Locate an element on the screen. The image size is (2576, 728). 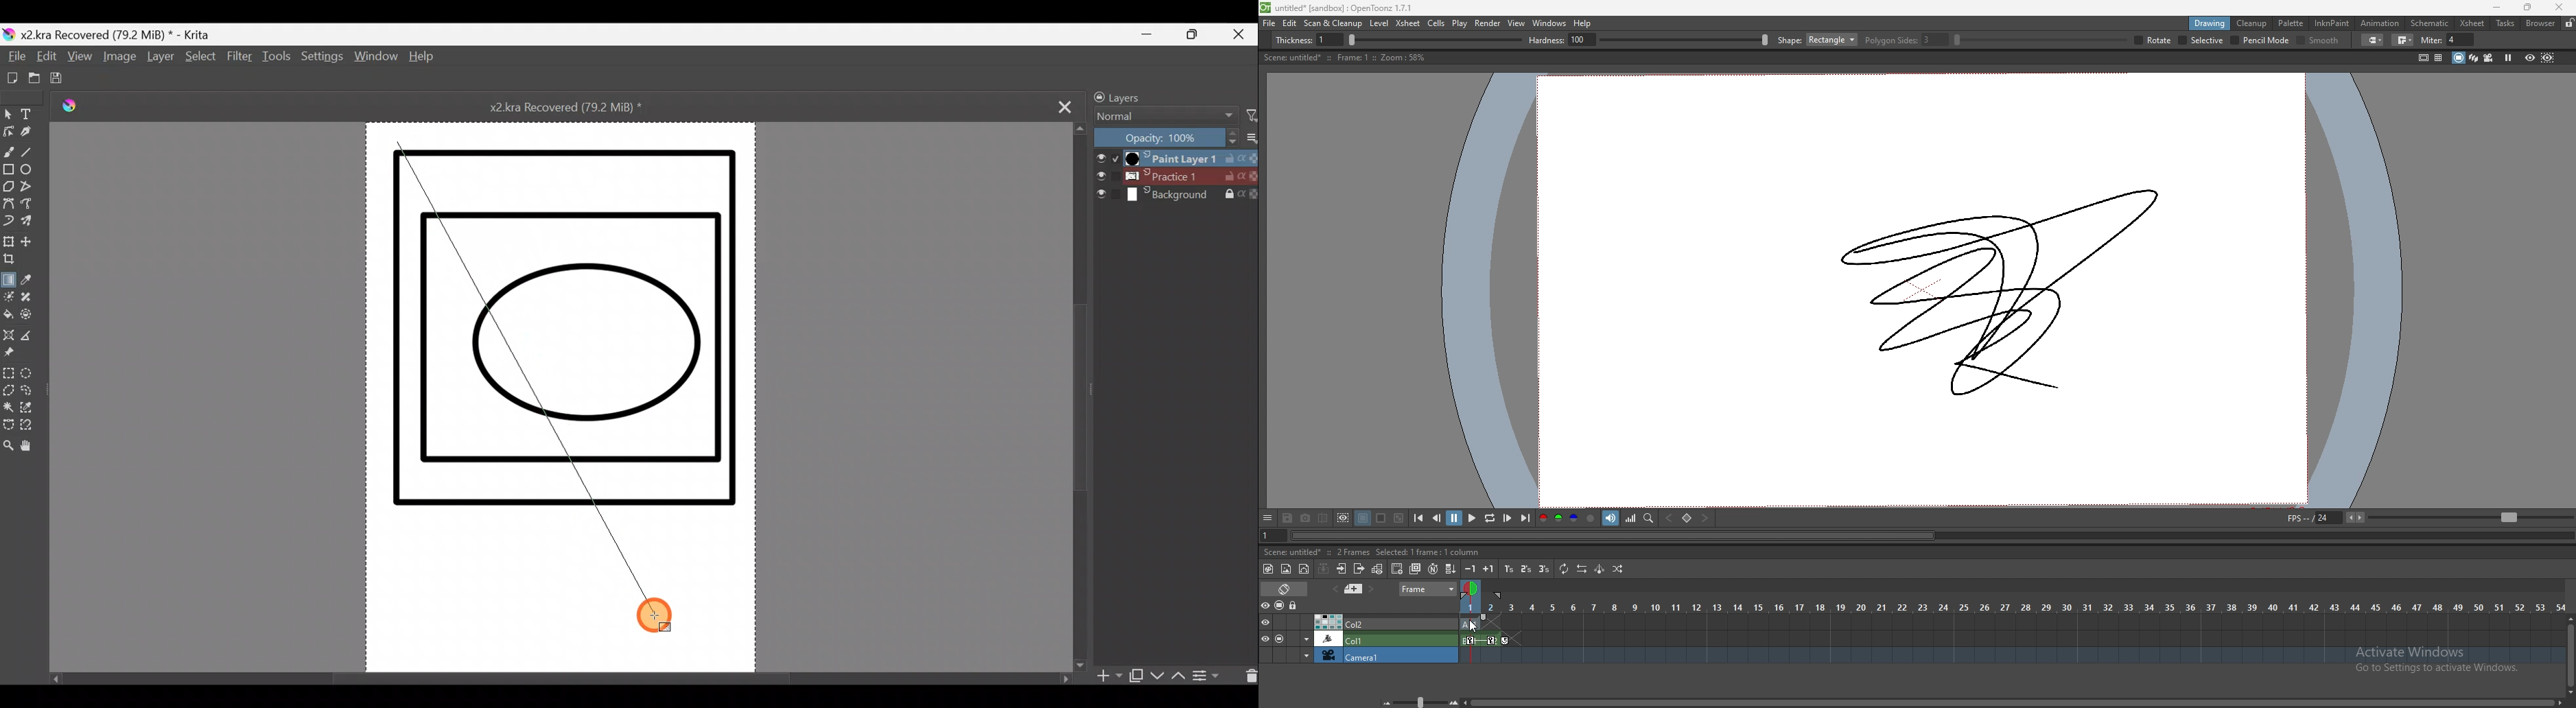
Crop the image to an area is located at coordinates (12, 261).